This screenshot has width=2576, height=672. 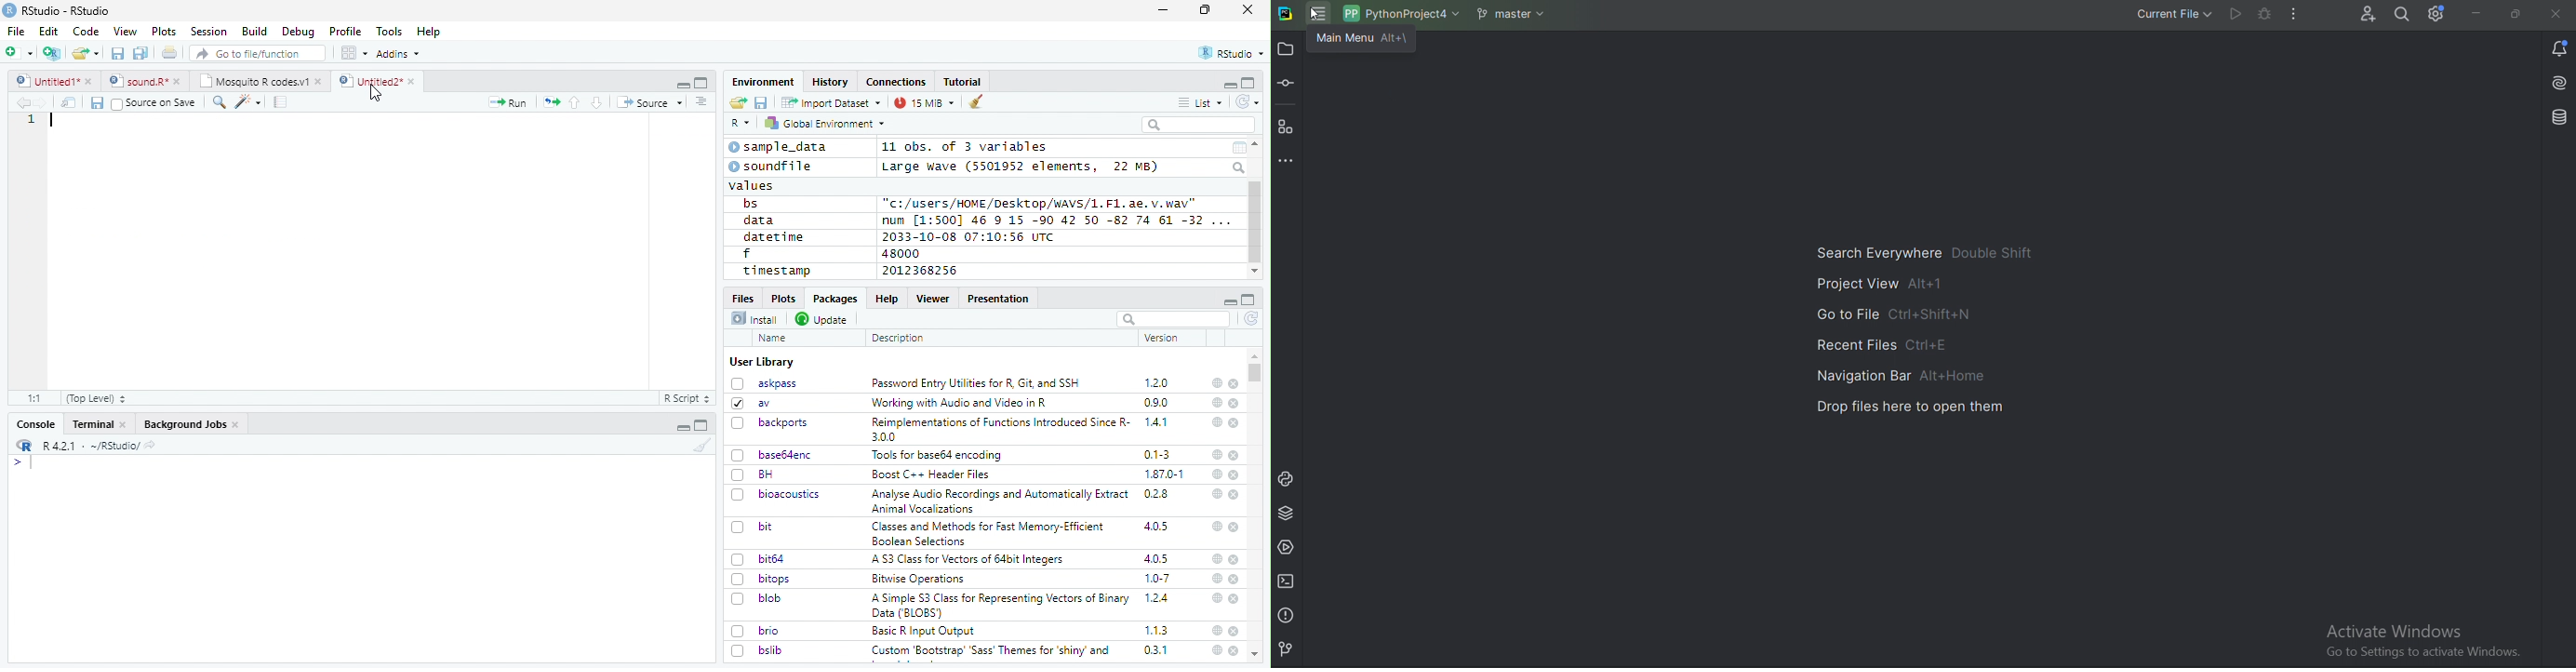 What do you see at coordinates (925, 102) in the screenshot?
I see `15 MiB` at bounding box center [925, 102].